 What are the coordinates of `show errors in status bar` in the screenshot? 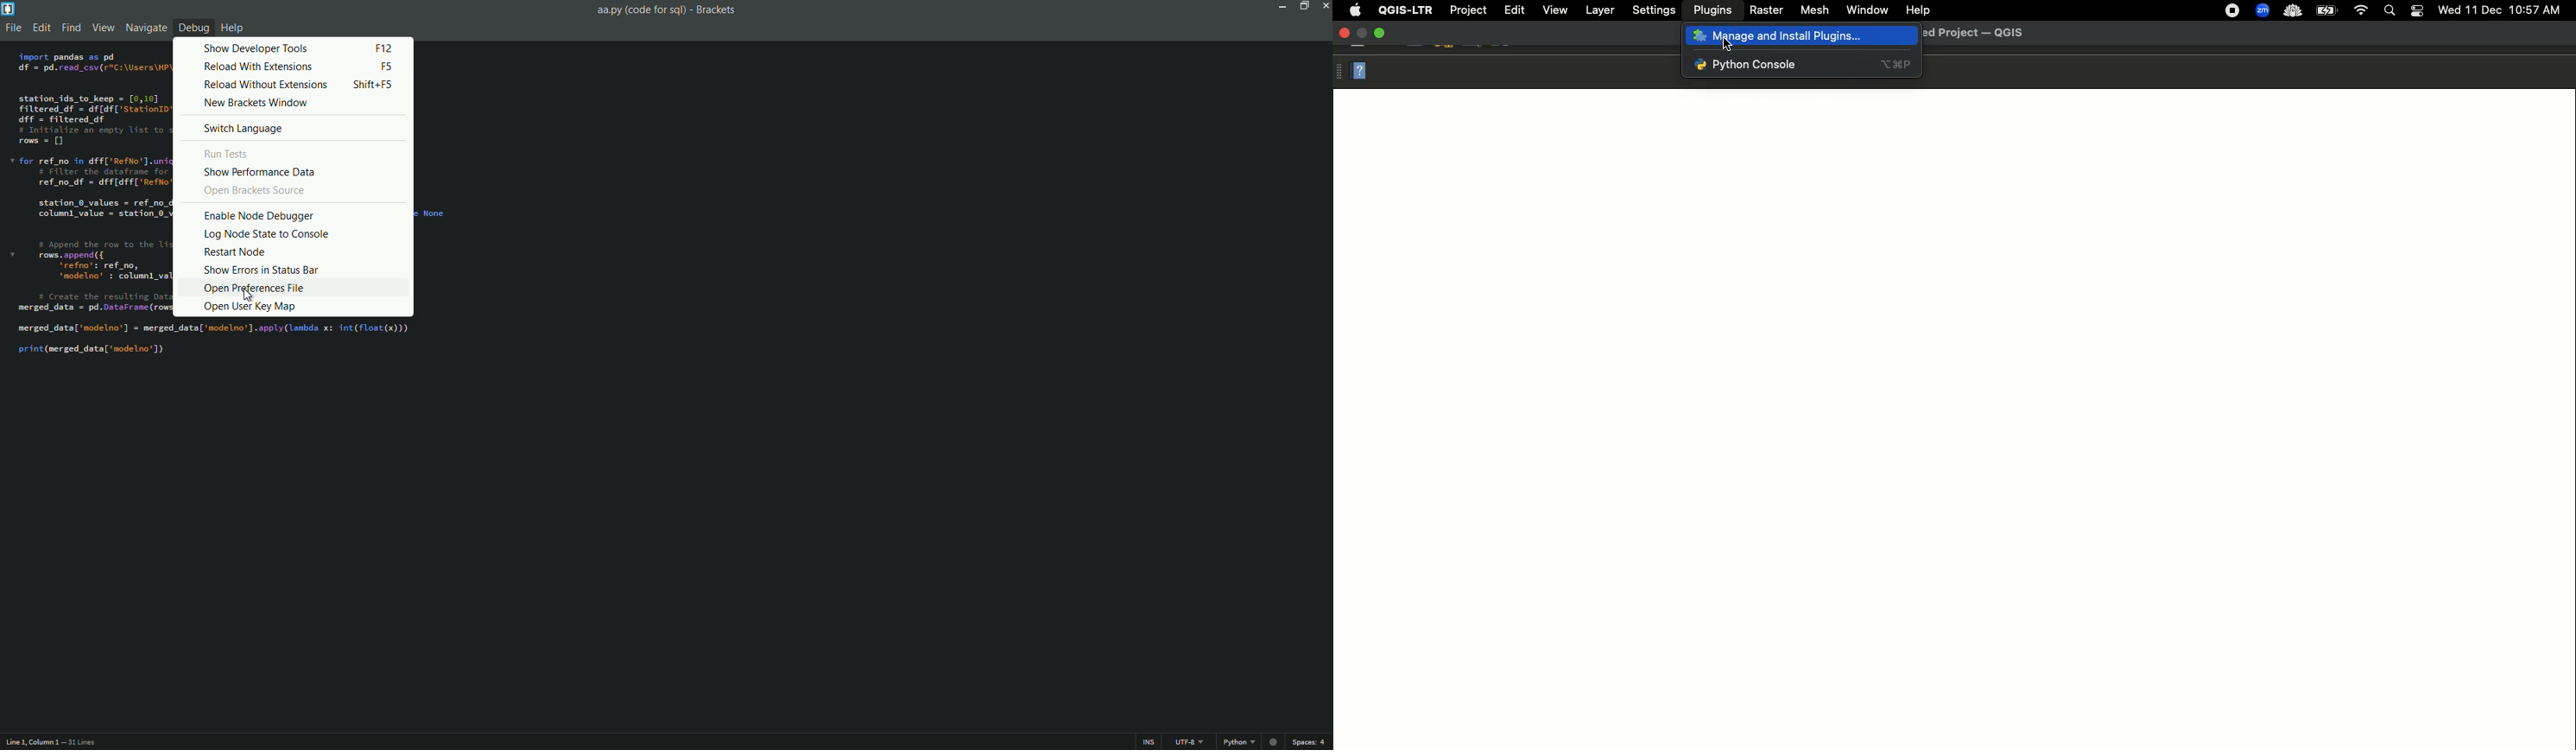 It's located at (260, 271).